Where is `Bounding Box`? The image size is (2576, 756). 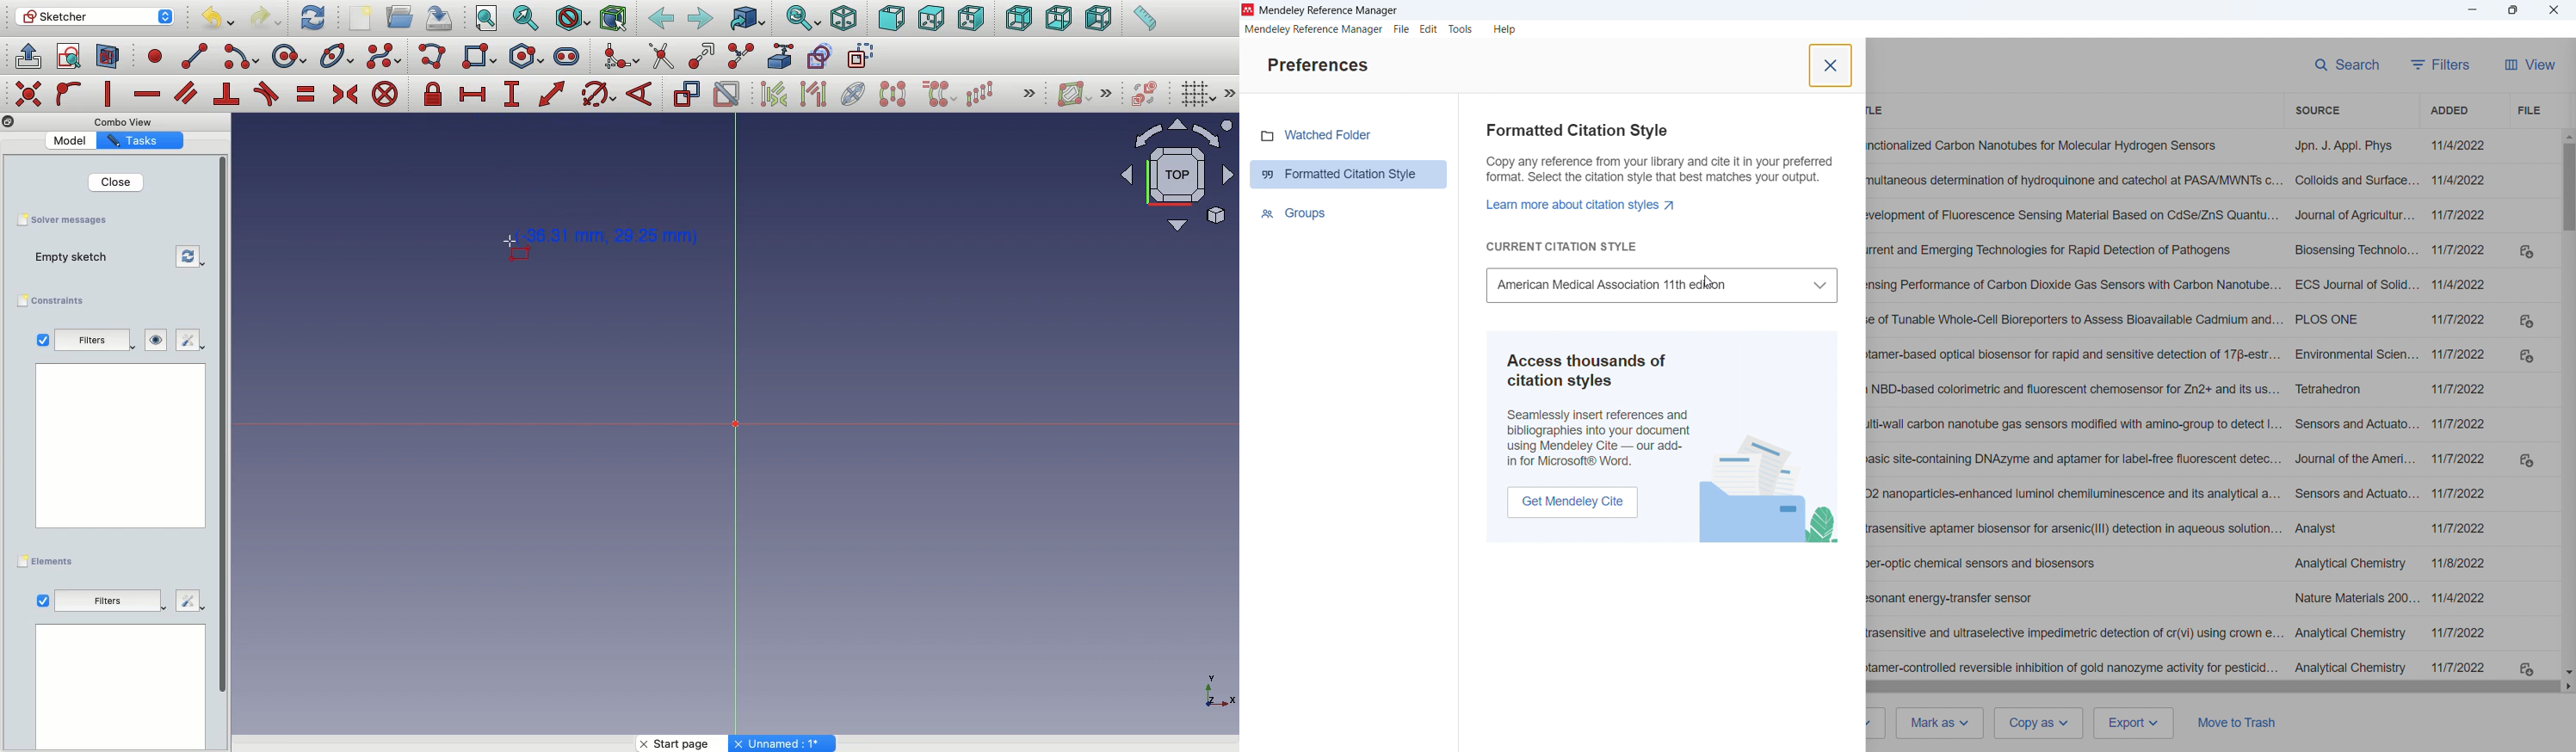 Bounding Box is located at coordinates (613, 19).